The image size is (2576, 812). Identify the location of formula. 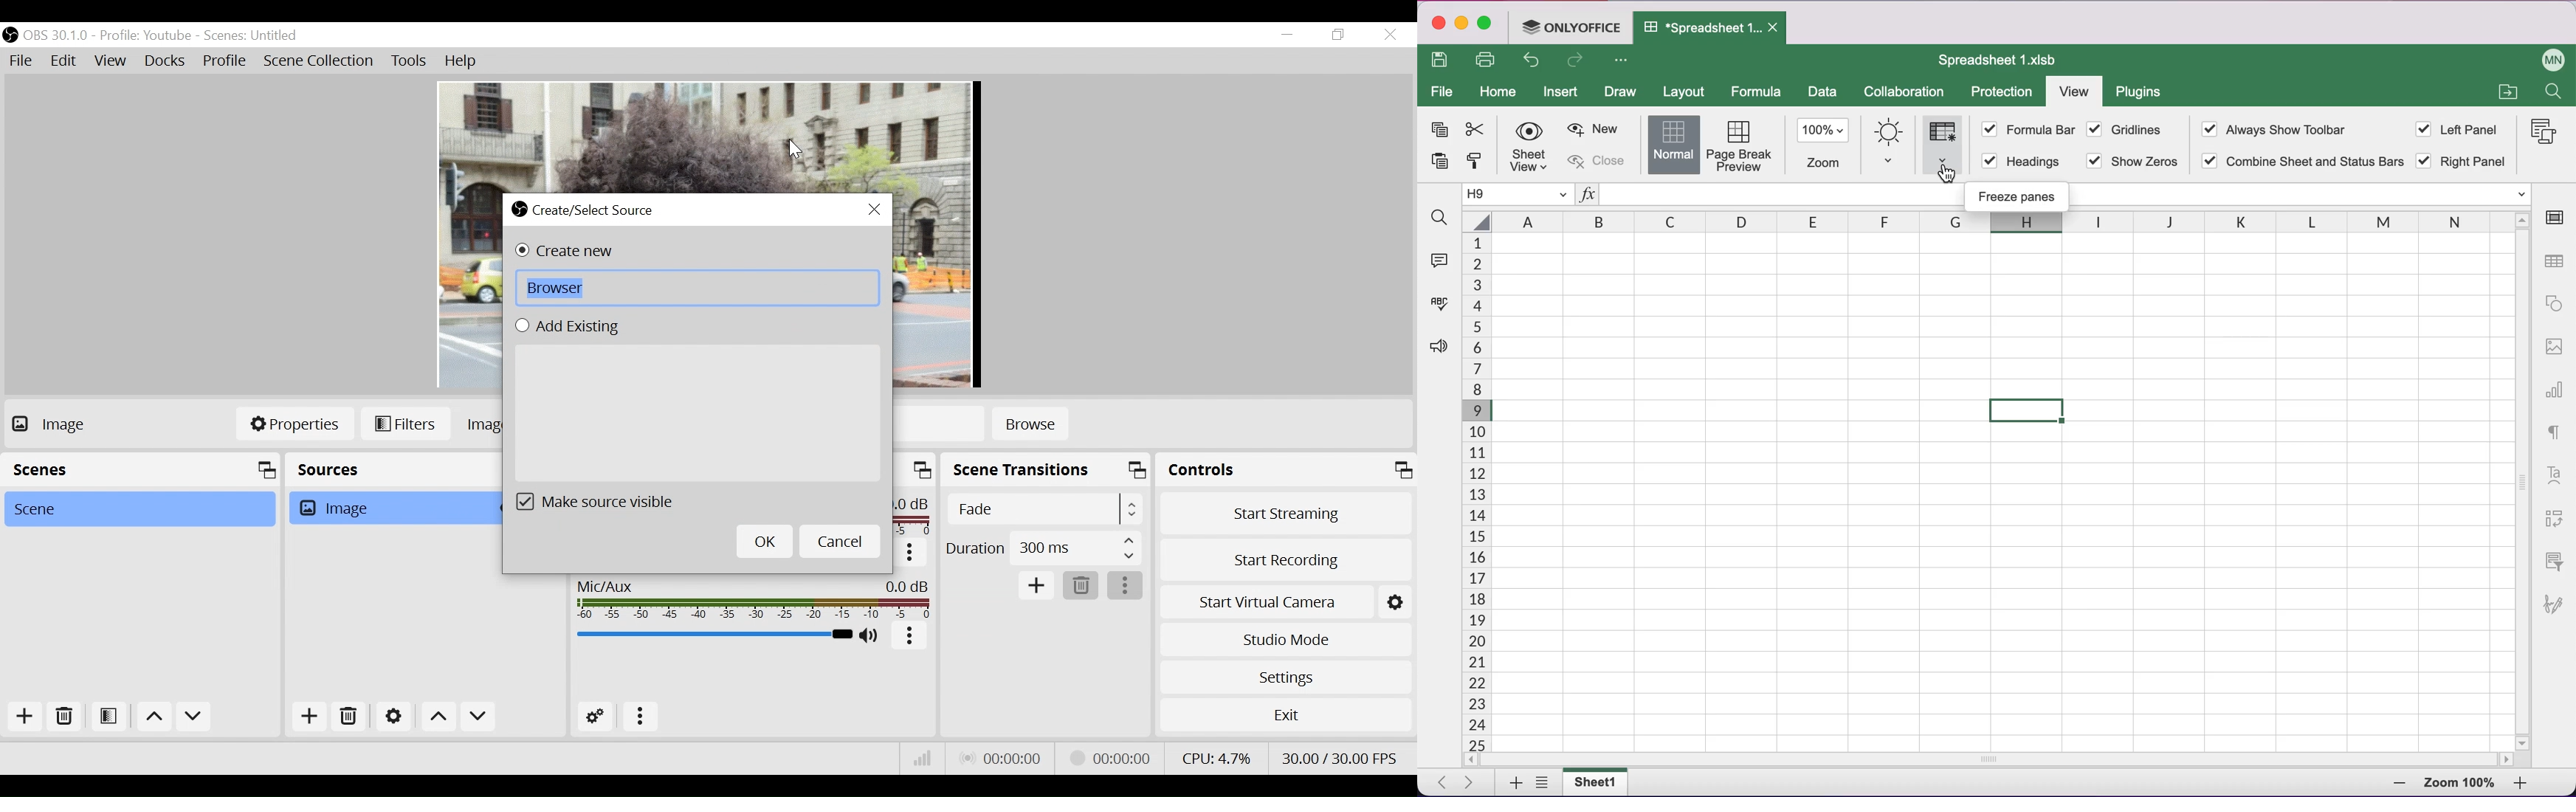
(1757, 91).